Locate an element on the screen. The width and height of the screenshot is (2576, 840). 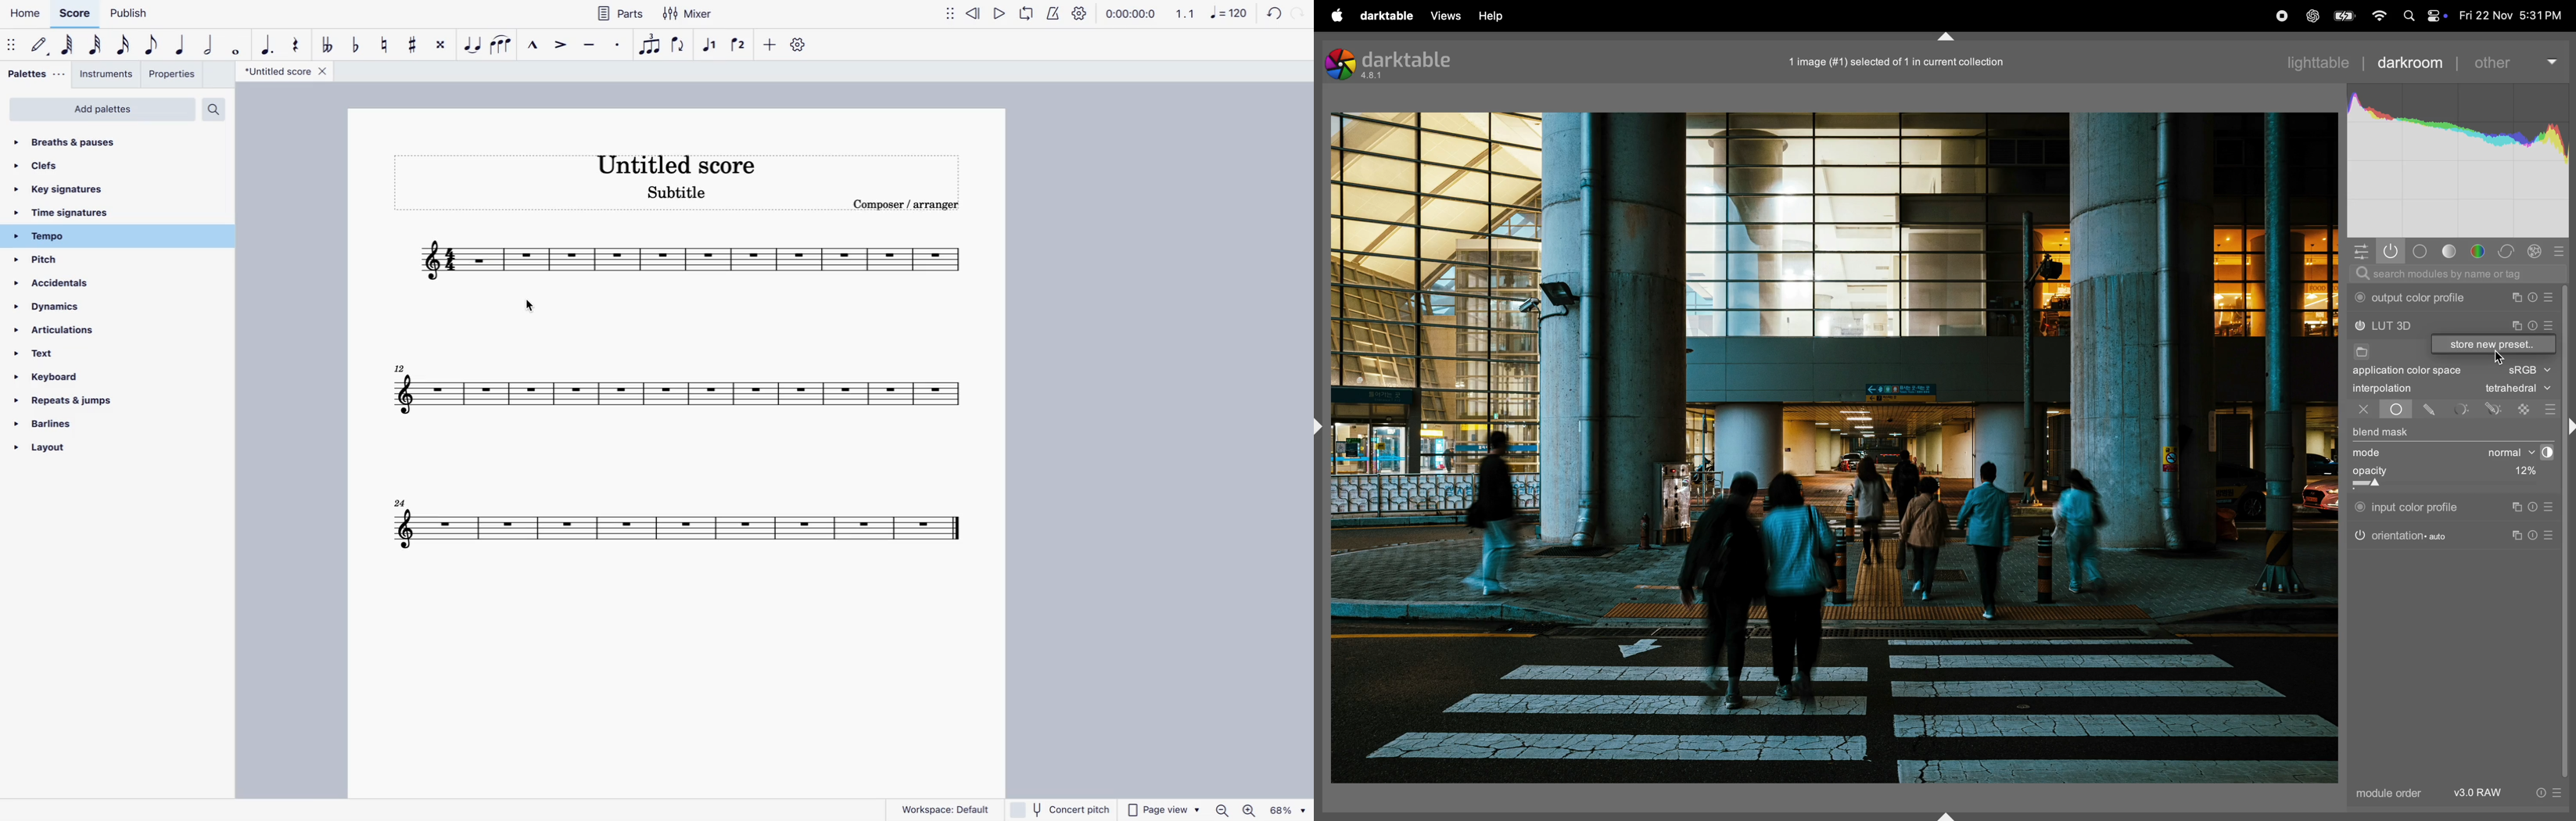
help is located at coordinates (1493, 15).